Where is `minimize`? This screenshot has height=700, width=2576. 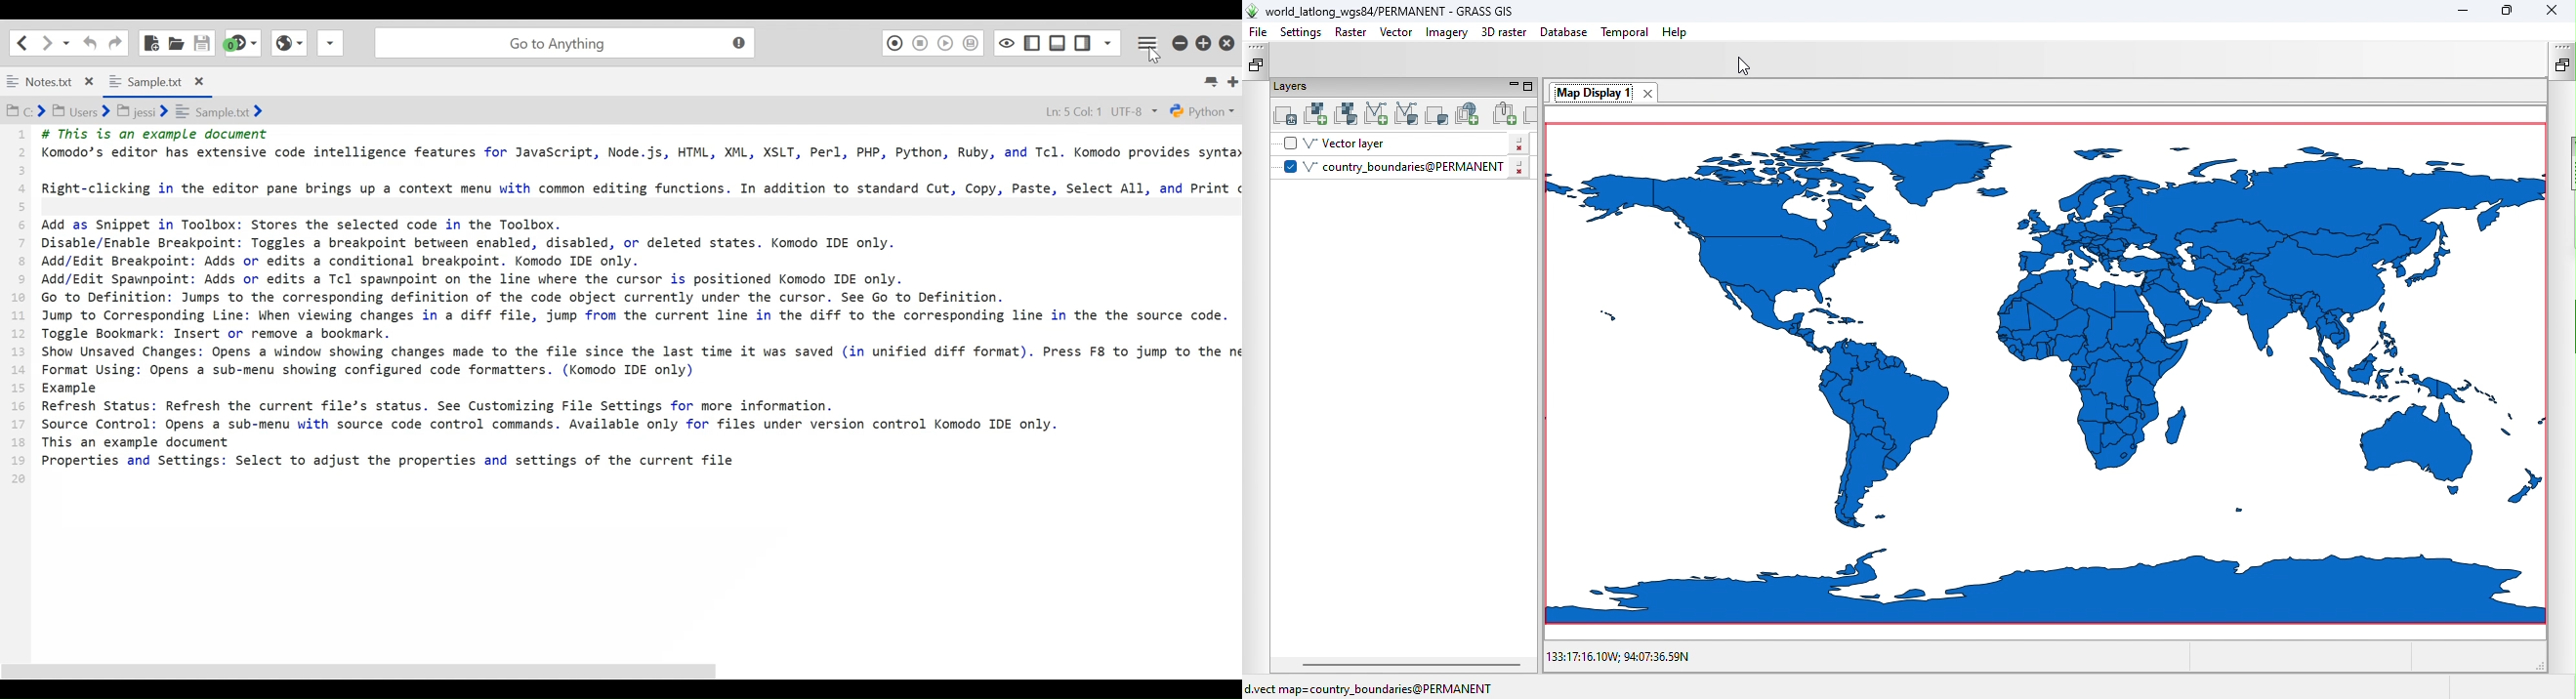
minimize is located at coordinates (1181, 43).